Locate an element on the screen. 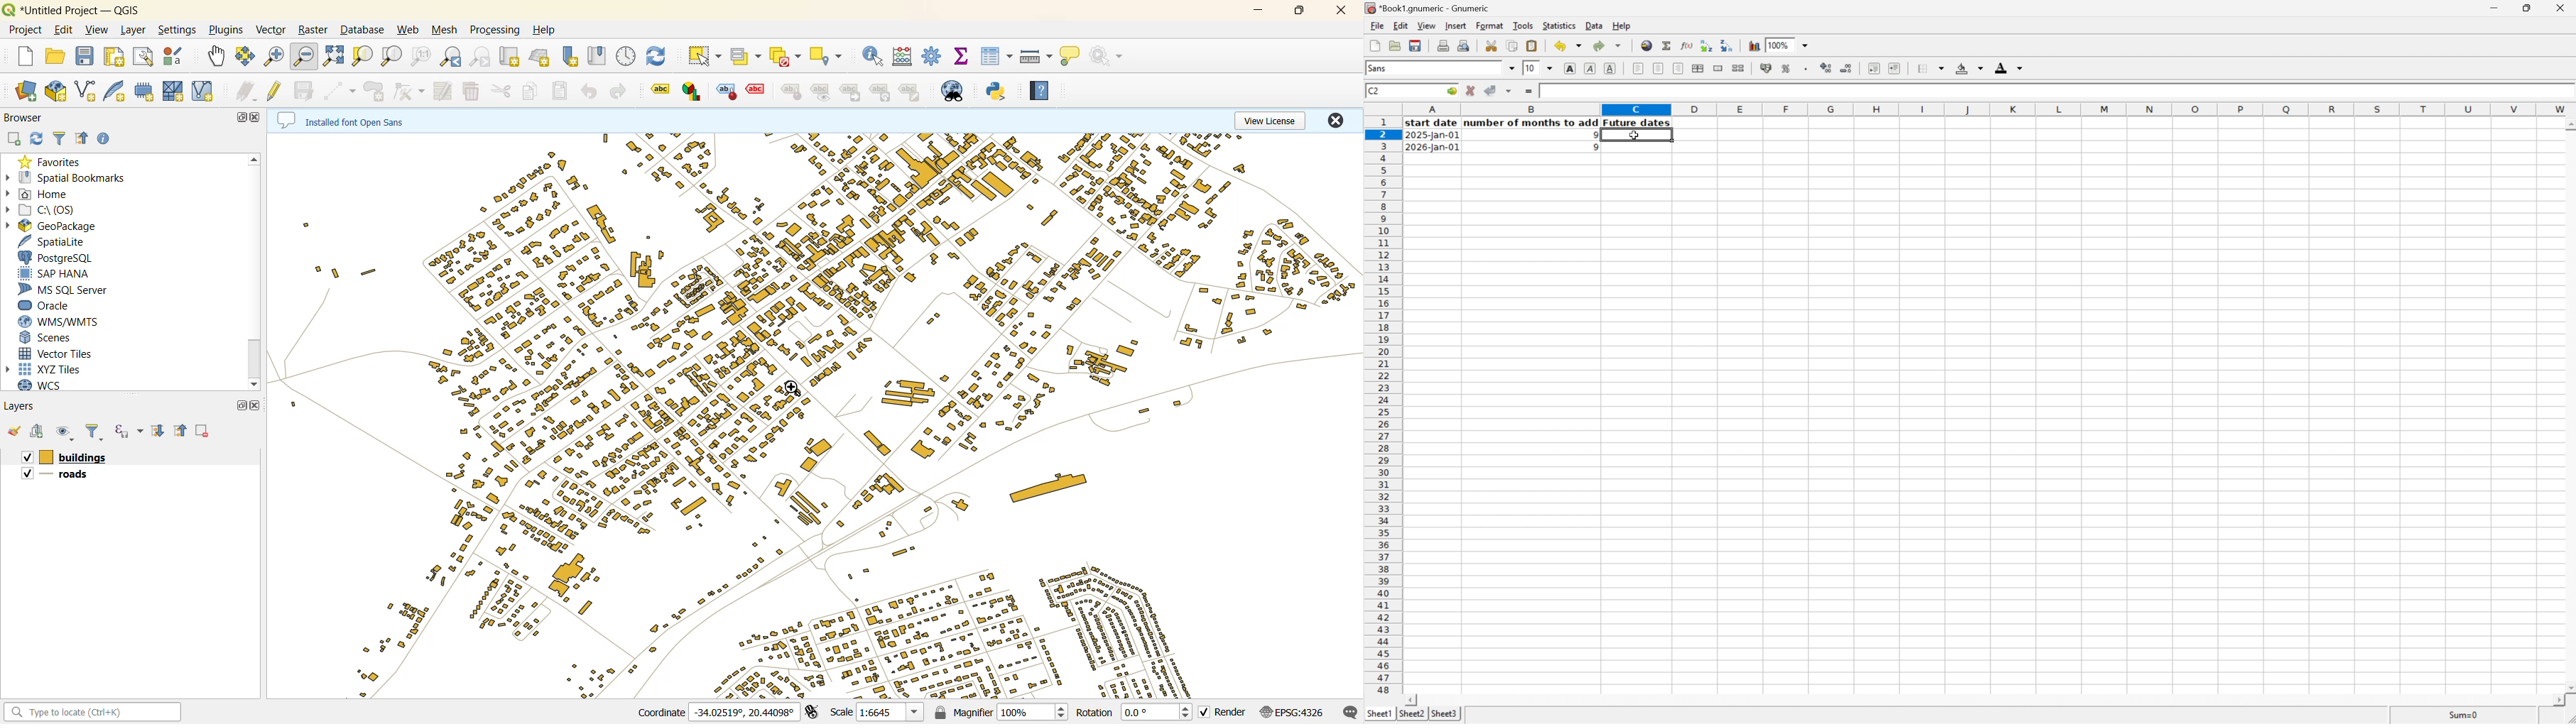 This screenshot has height=728, width=2576. select location is located at coordinates (830, 56).